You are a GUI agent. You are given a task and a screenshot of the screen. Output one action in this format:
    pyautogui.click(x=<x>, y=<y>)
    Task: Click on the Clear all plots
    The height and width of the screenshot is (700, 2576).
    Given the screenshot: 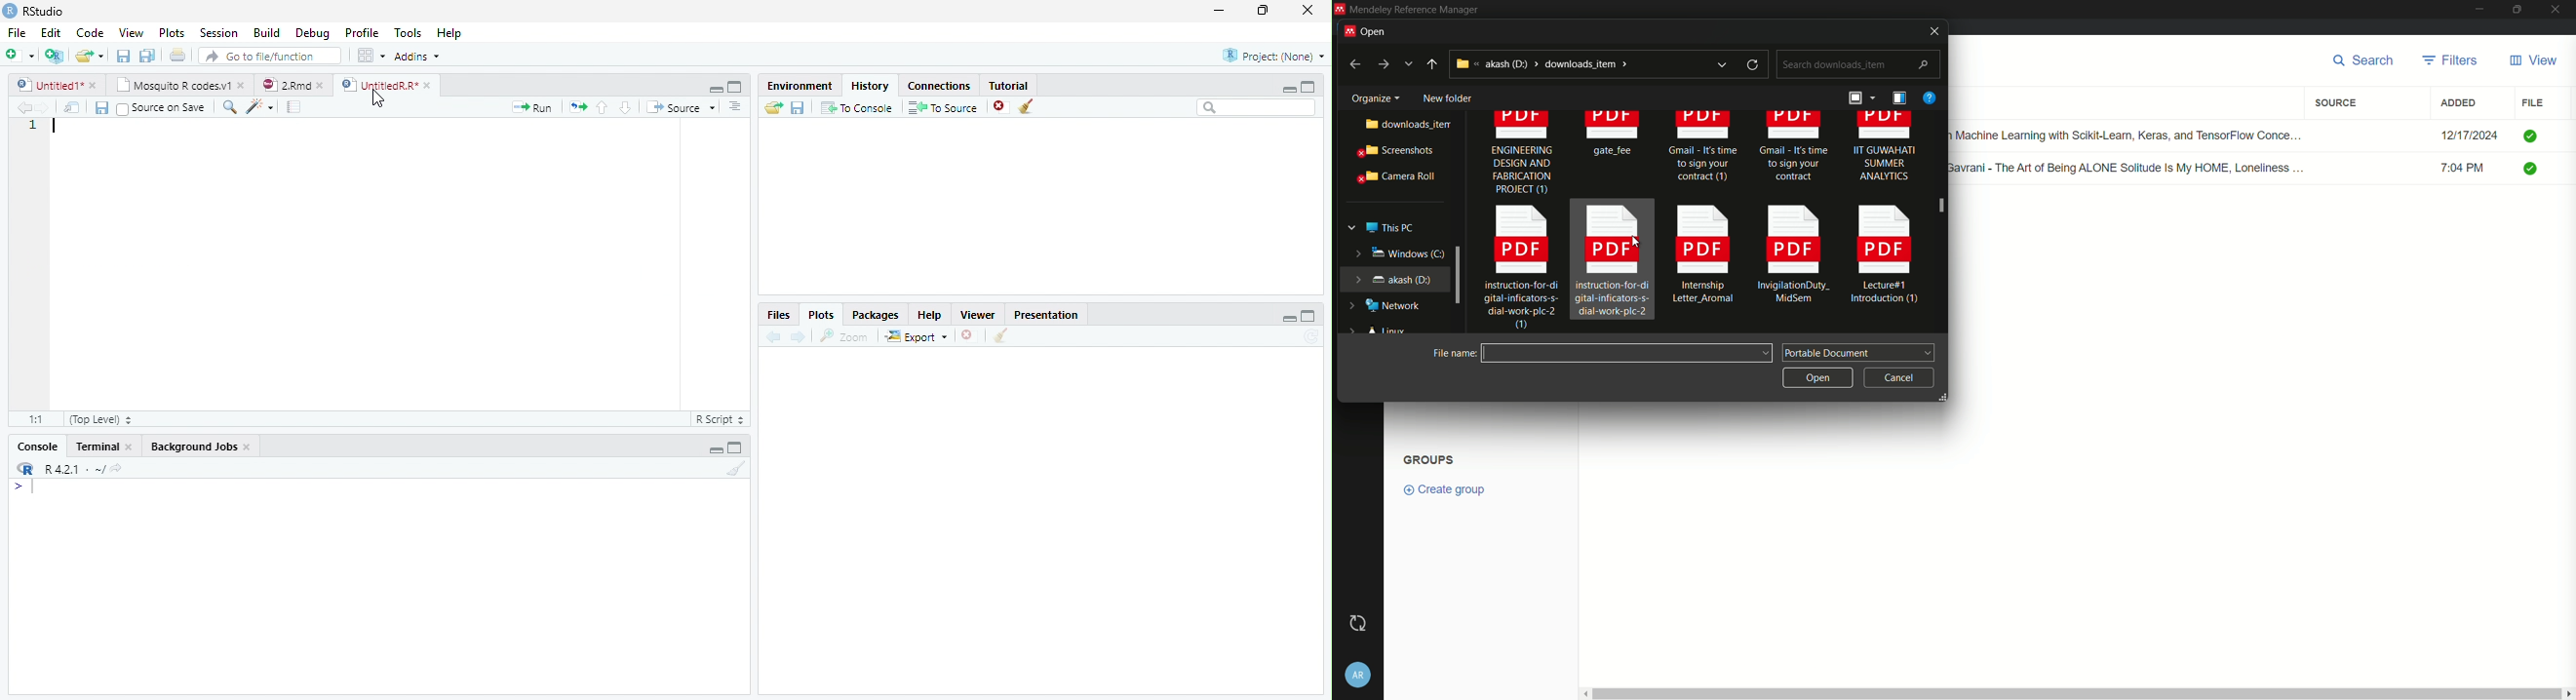 What is the action you would take?
    pyautogui.click(x=999, y=335)
    